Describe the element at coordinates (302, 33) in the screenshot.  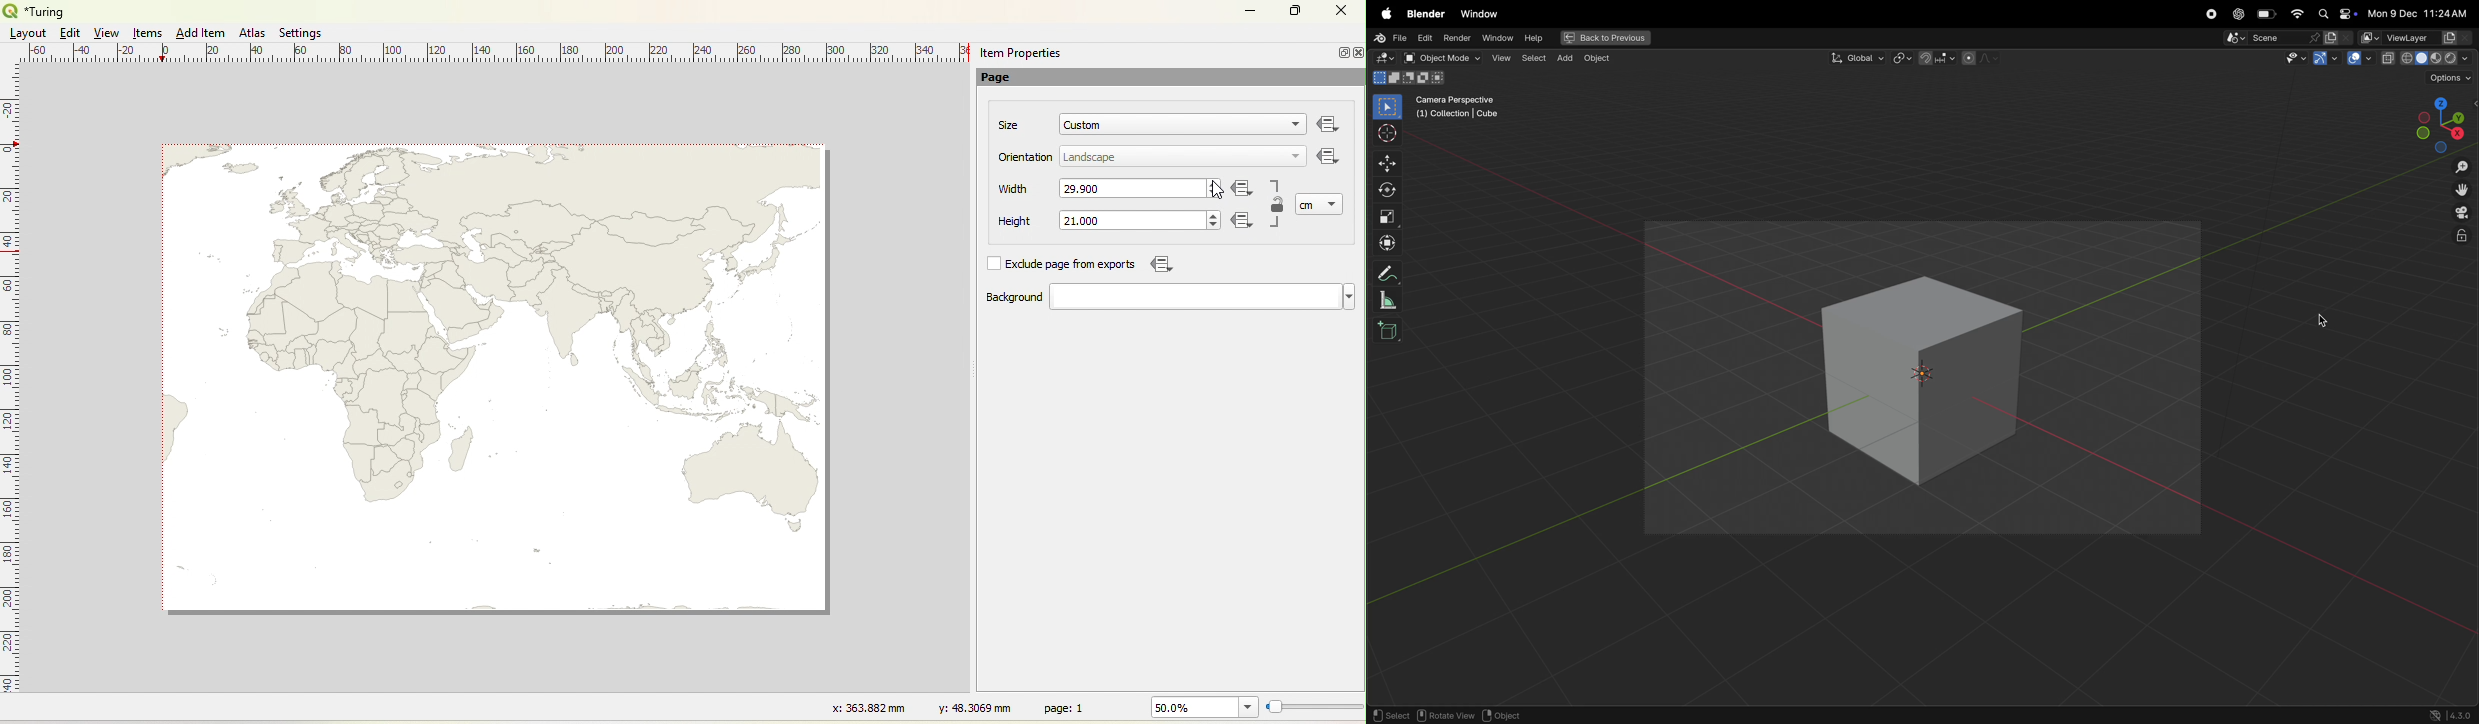
I see `Settings` at that location.